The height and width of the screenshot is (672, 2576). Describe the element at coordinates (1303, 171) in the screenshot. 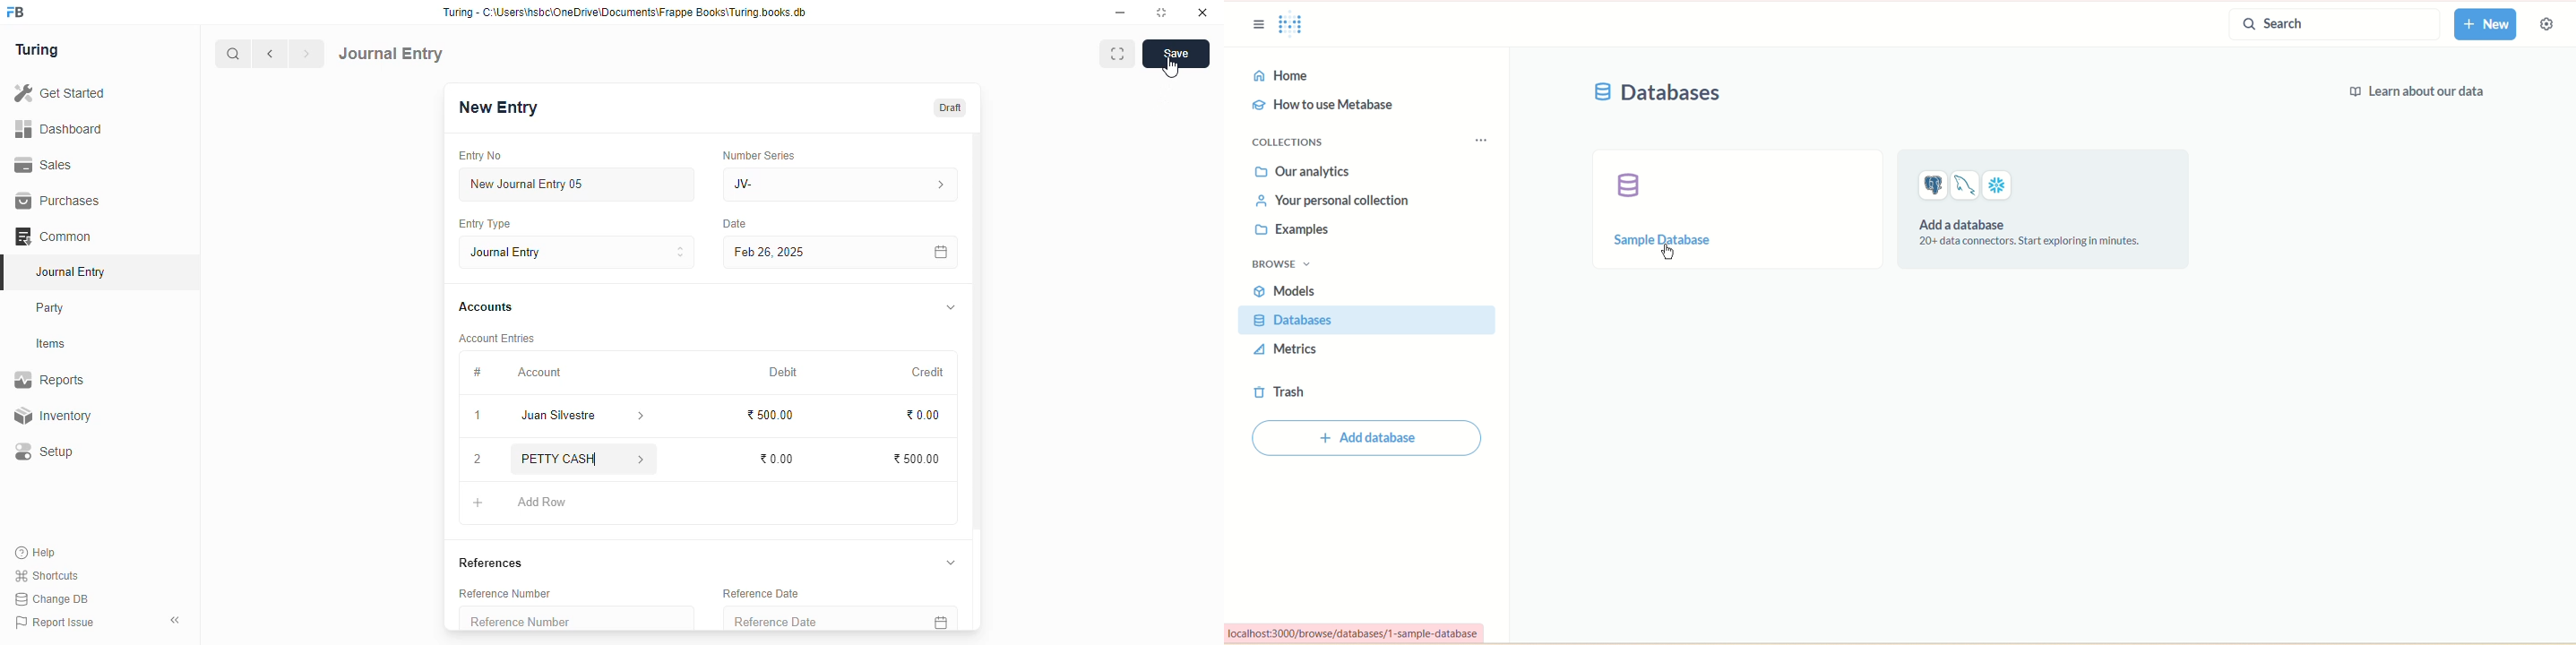

I see `our analytics` at that location.